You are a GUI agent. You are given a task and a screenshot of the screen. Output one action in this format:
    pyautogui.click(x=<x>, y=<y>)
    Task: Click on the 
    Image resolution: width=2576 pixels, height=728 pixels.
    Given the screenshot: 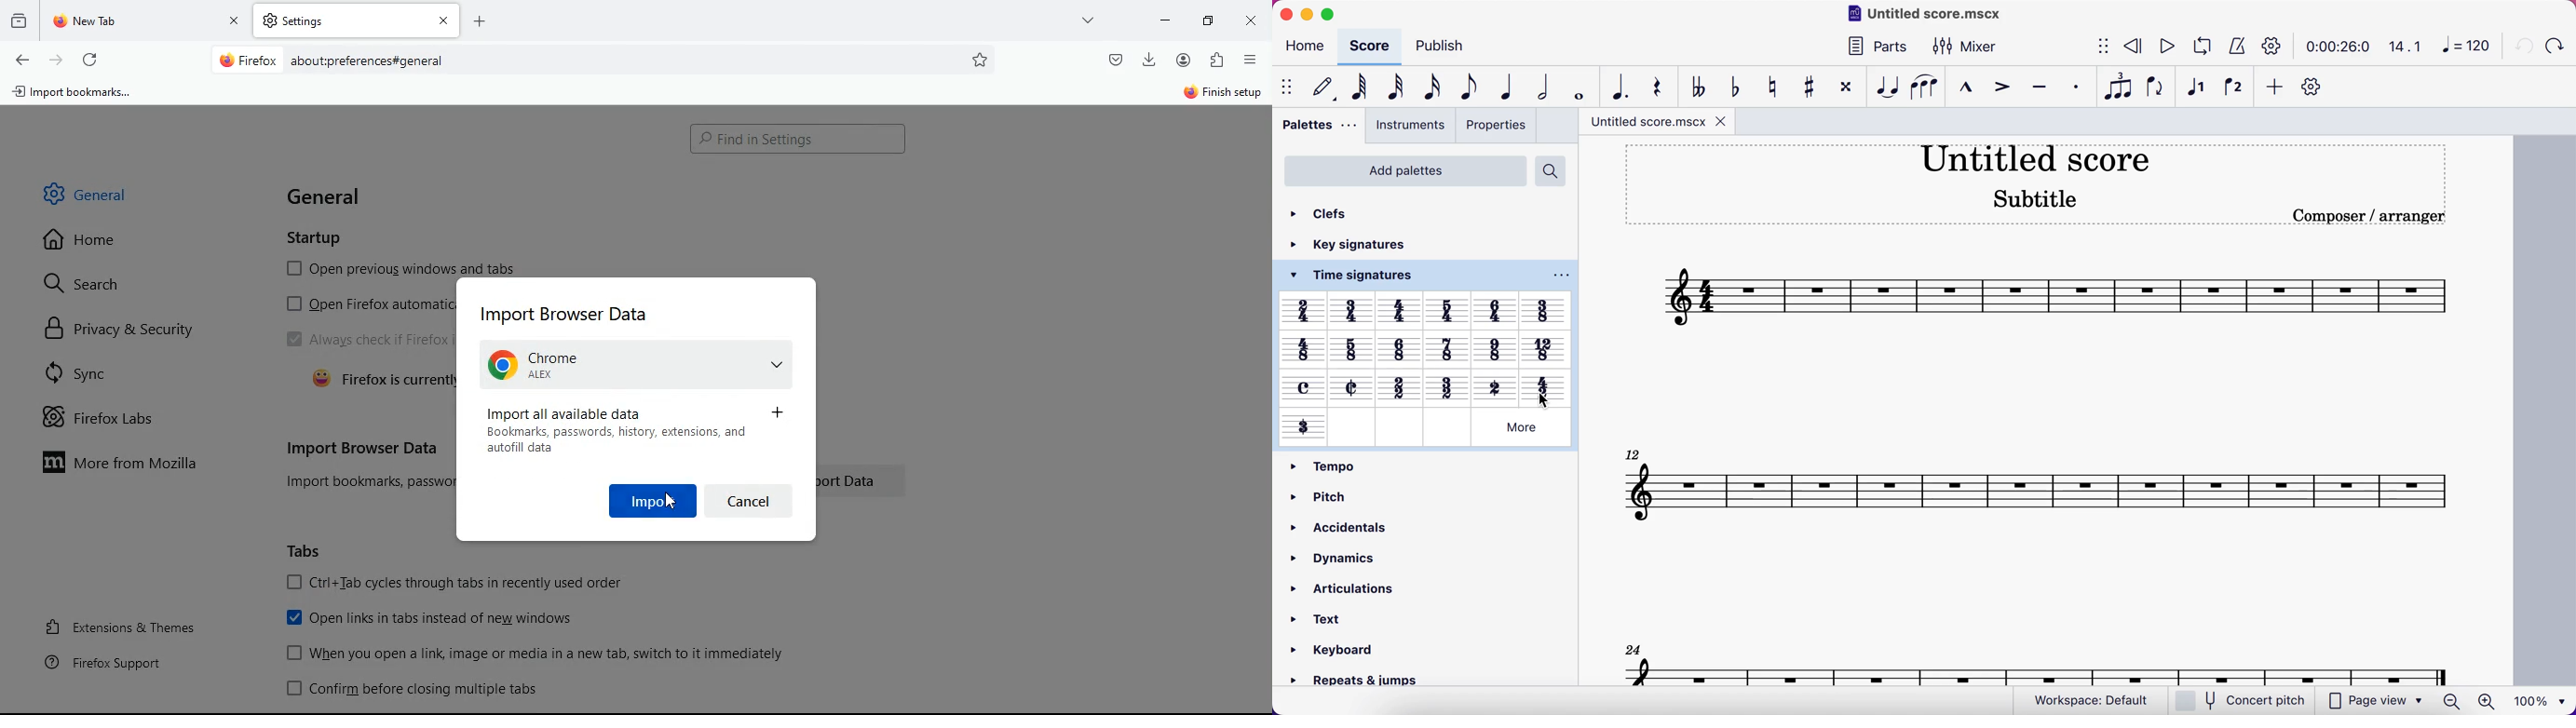 What is the action you would take?
    pyautogui.click(x=1495, y=386)
    